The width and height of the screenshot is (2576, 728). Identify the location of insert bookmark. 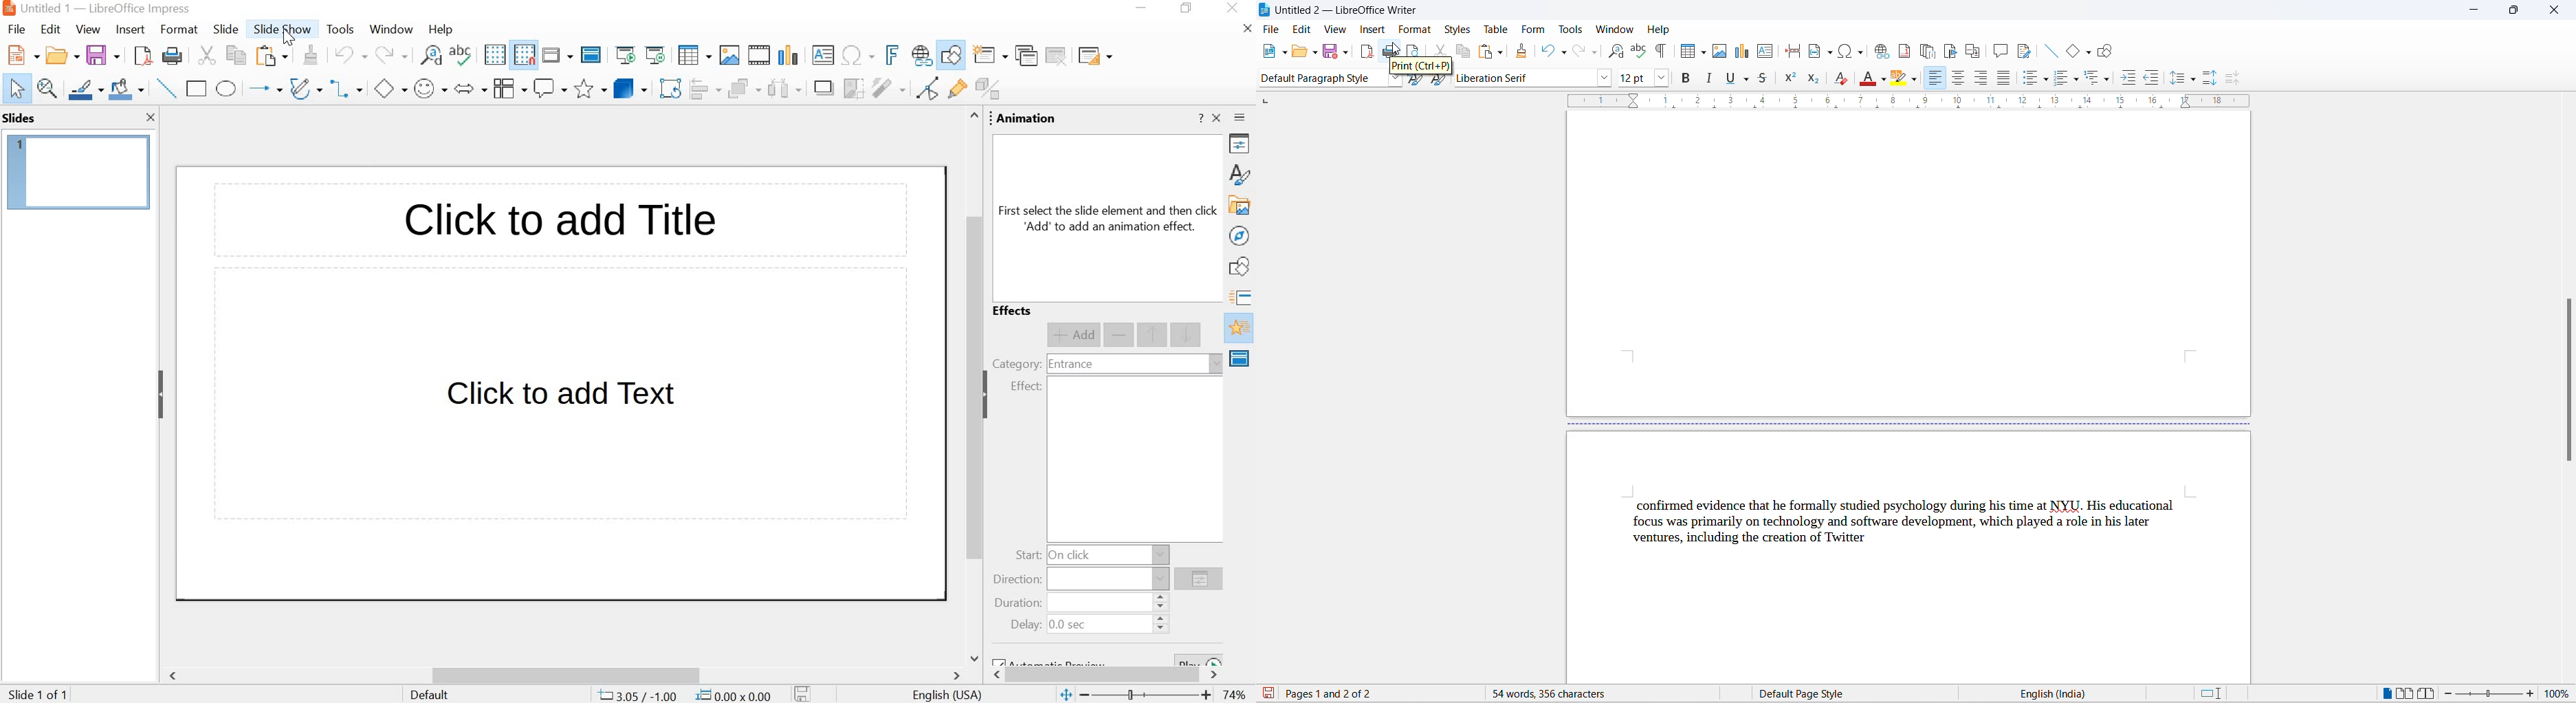
(1950, 50).